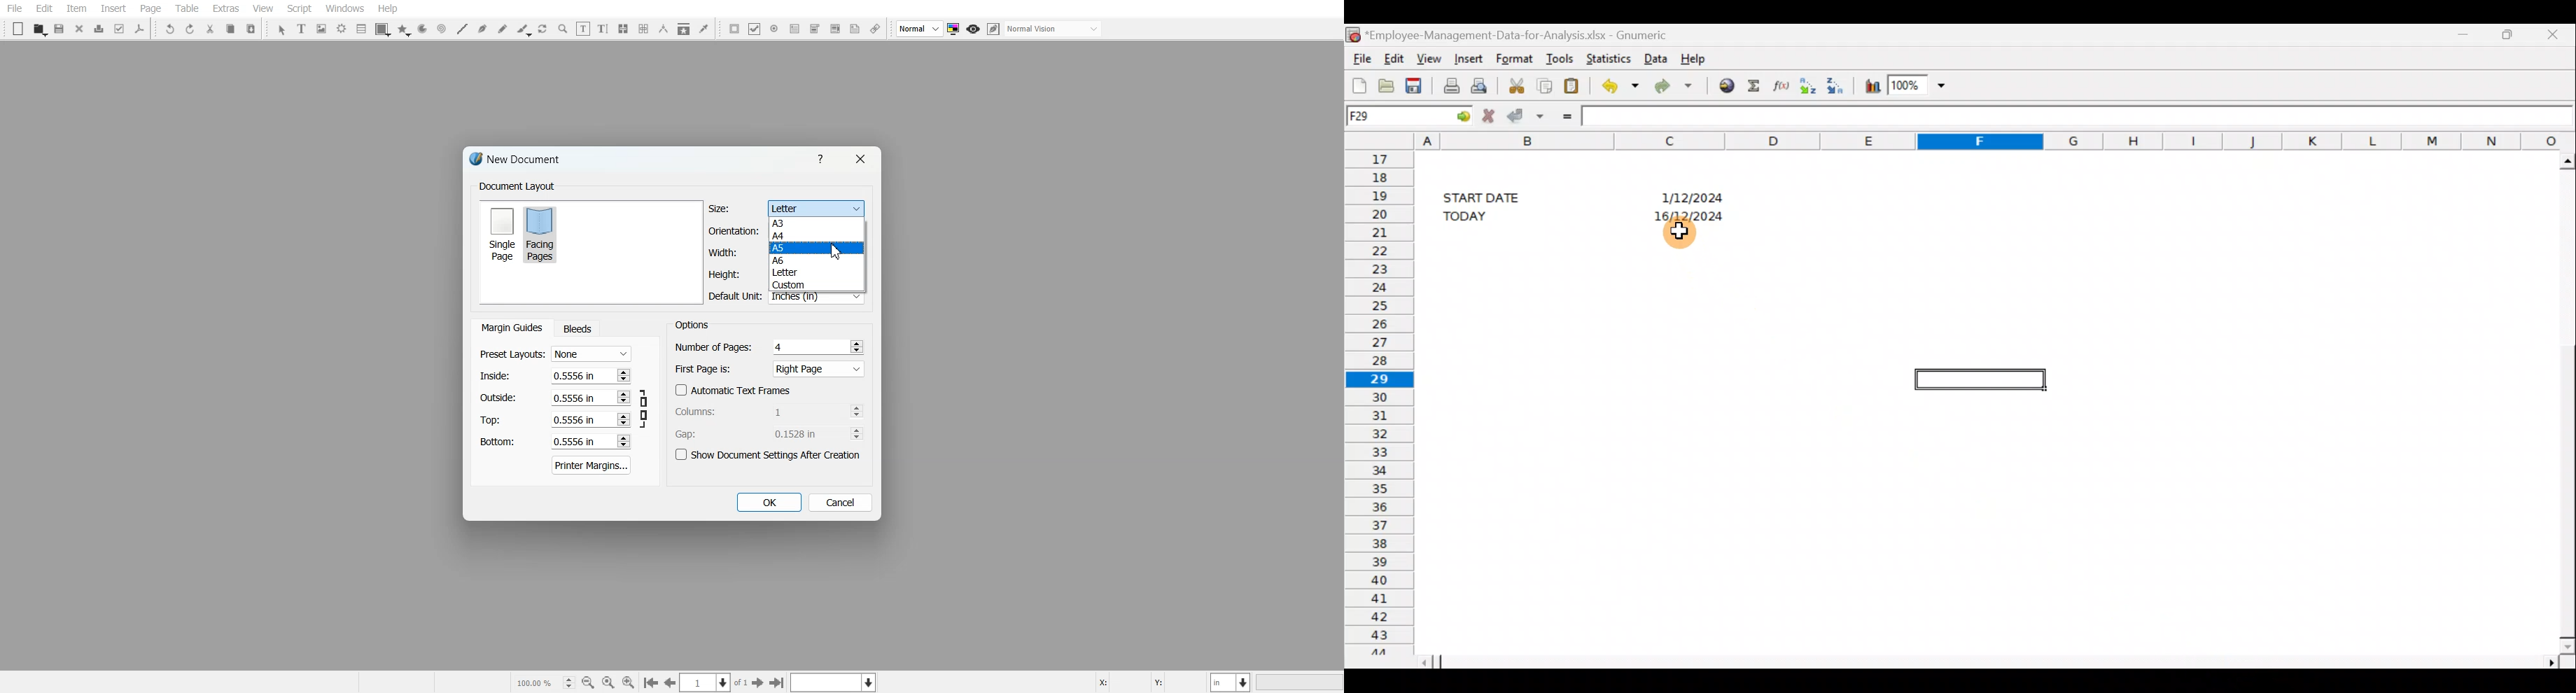 The height and width of the screenshot is (700, 2576). Describe the element at coordinates (387, 8) in the screenshot. I see `Help` at that location.